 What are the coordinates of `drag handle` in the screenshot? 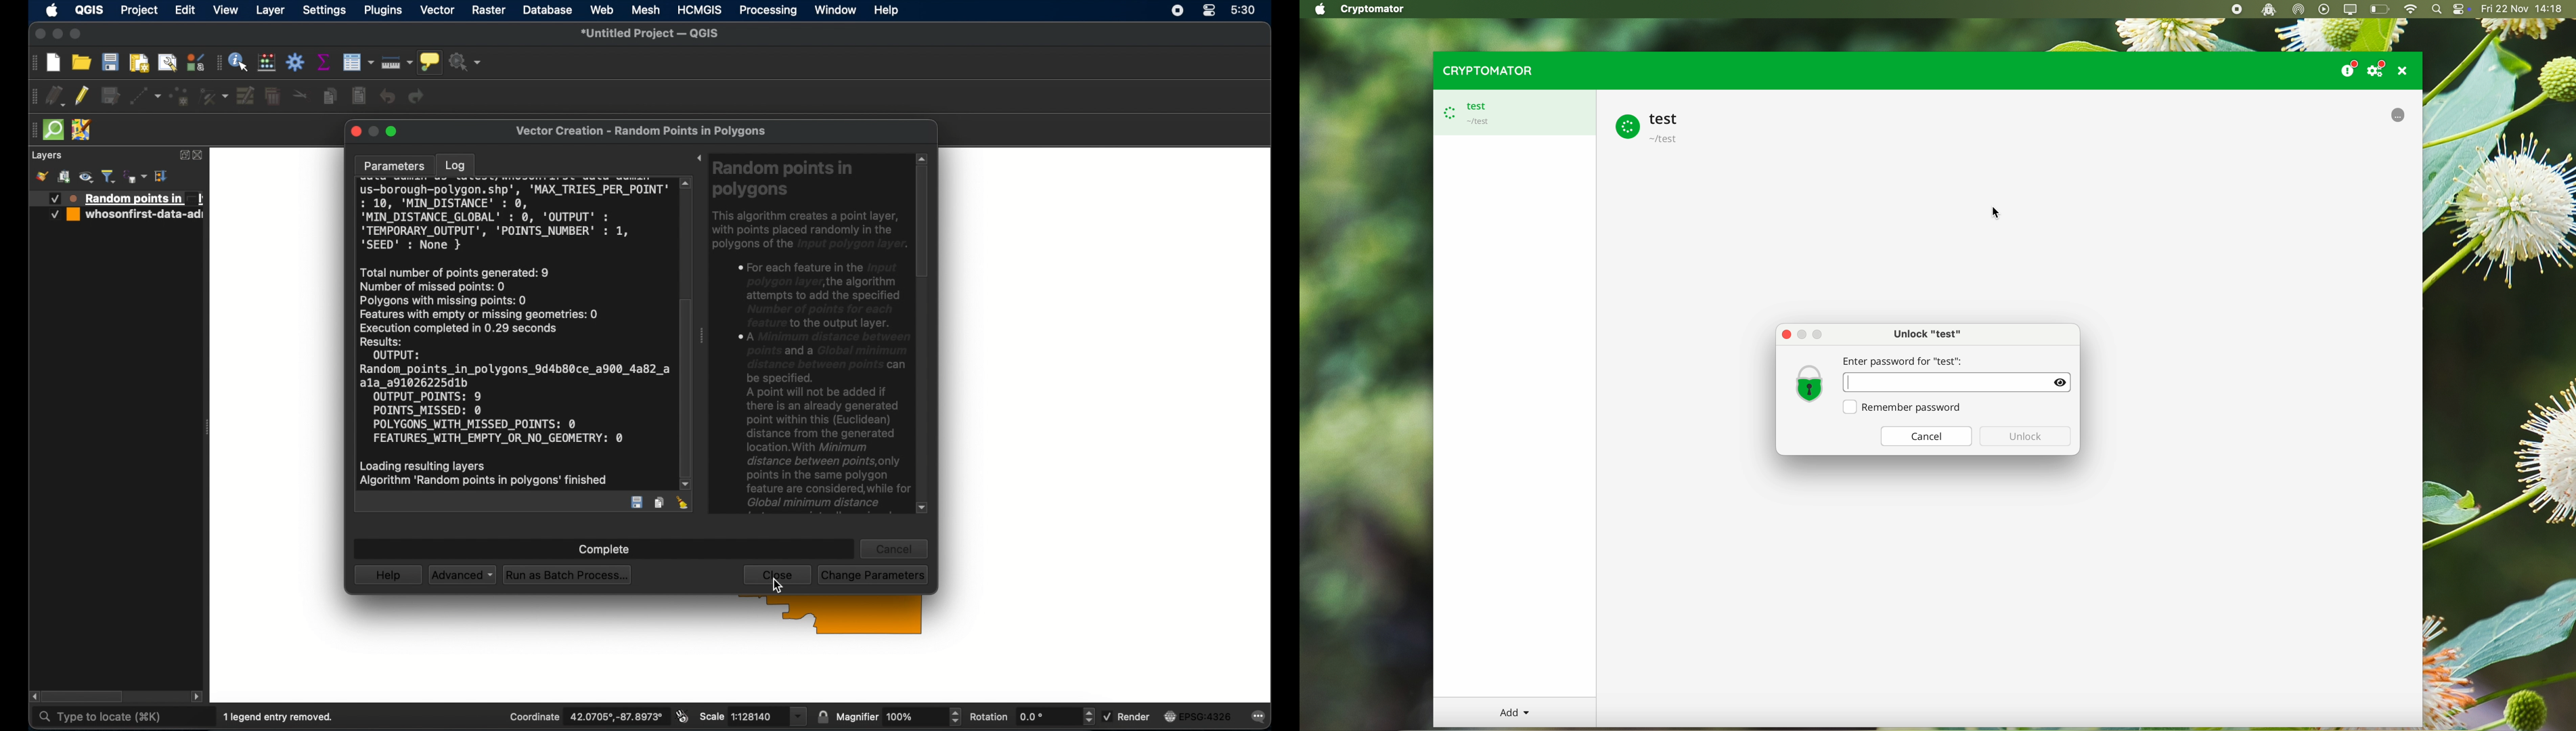 It's located at (702, 337).